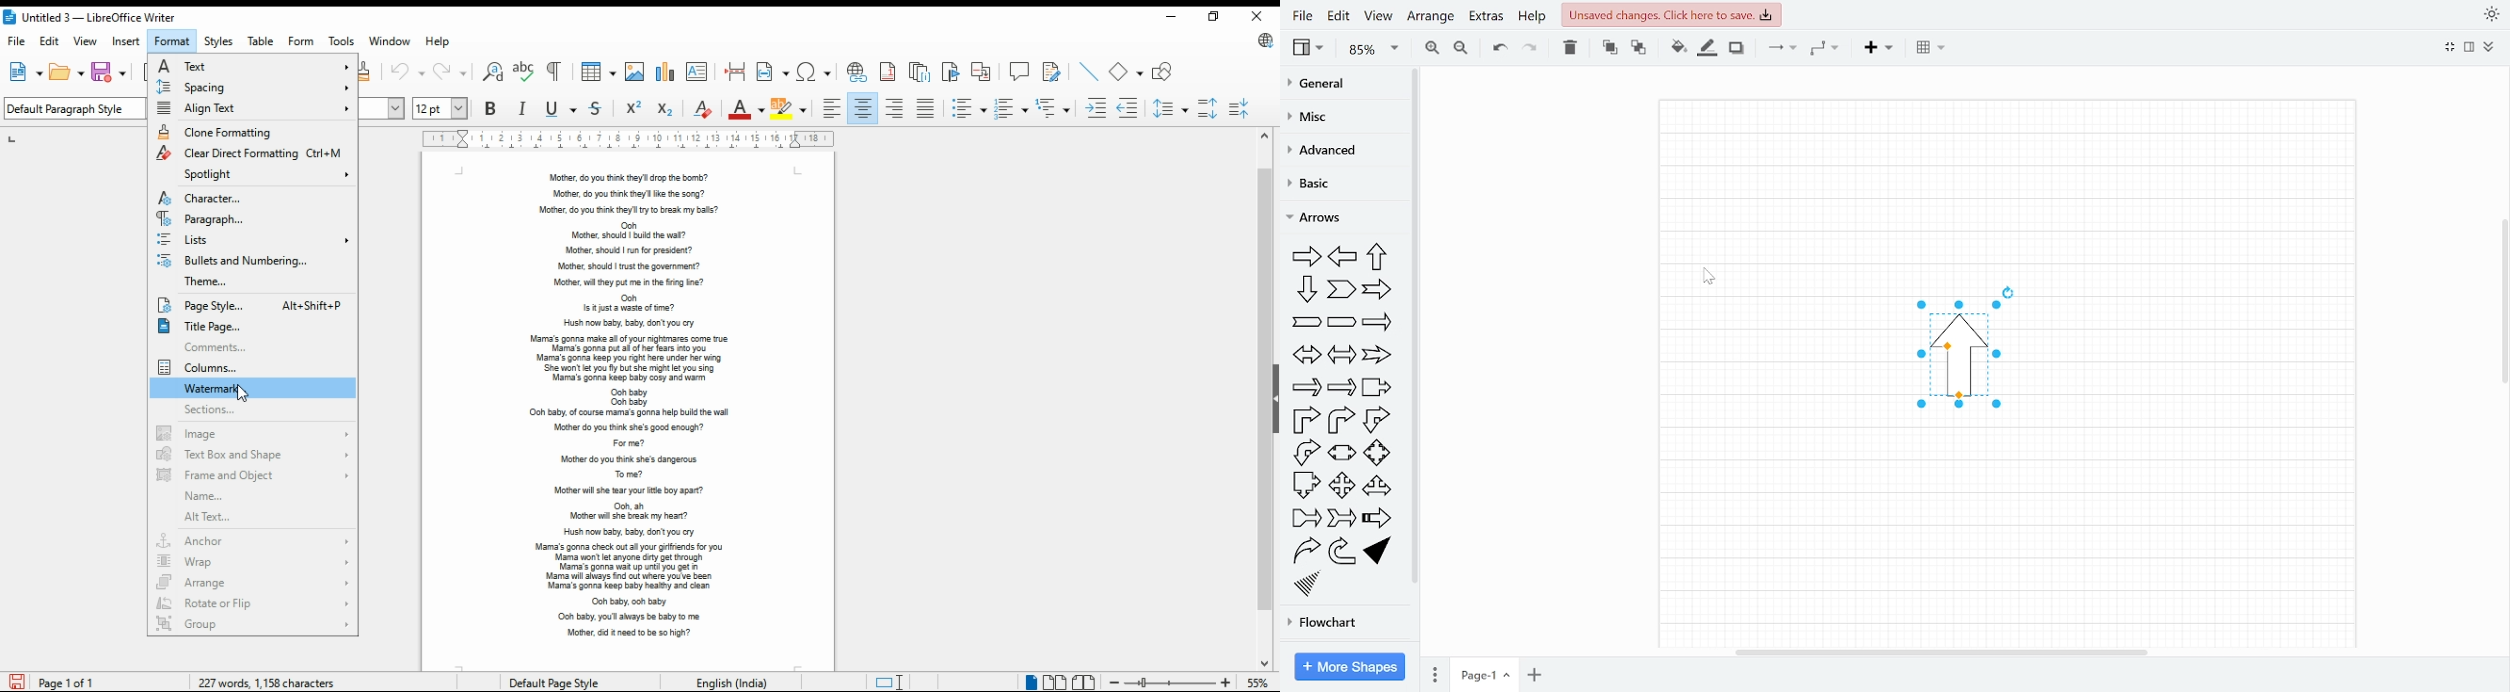  What do you see at coordinates (1531, 49) in the screenshot?
I see `Redo` at bounding box center [1531, 49].